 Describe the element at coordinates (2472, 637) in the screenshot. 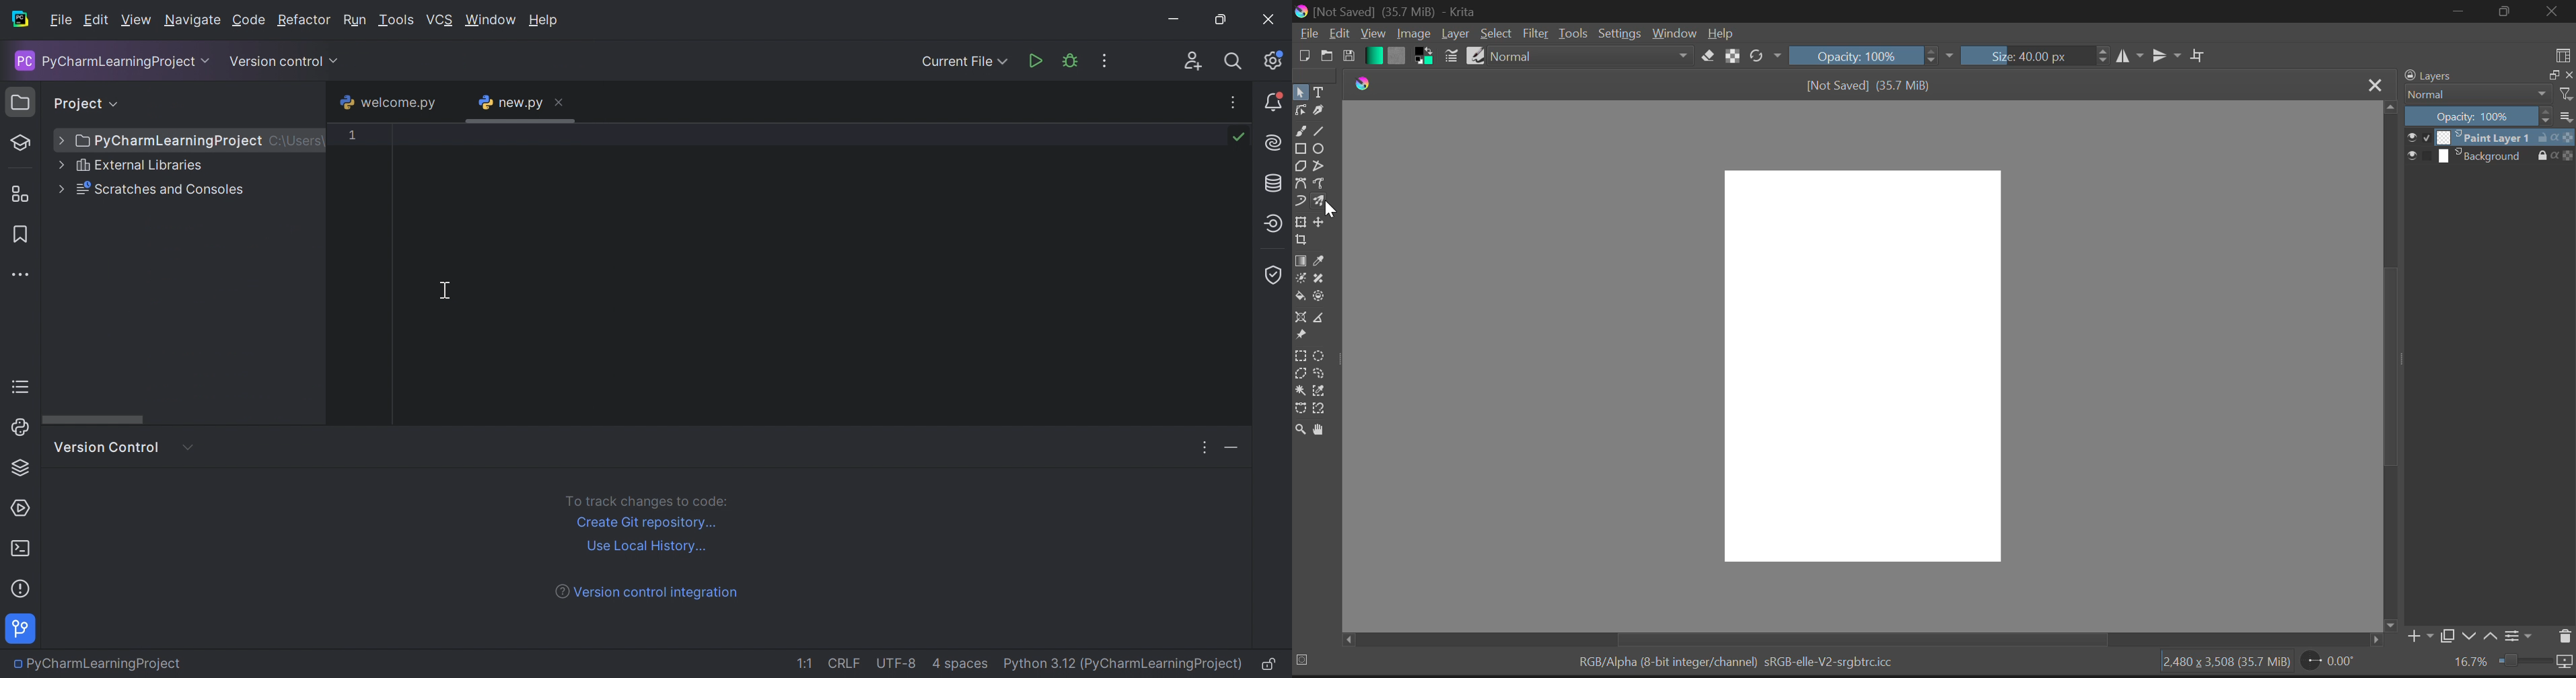

I see `Move Layer Down` at that location.